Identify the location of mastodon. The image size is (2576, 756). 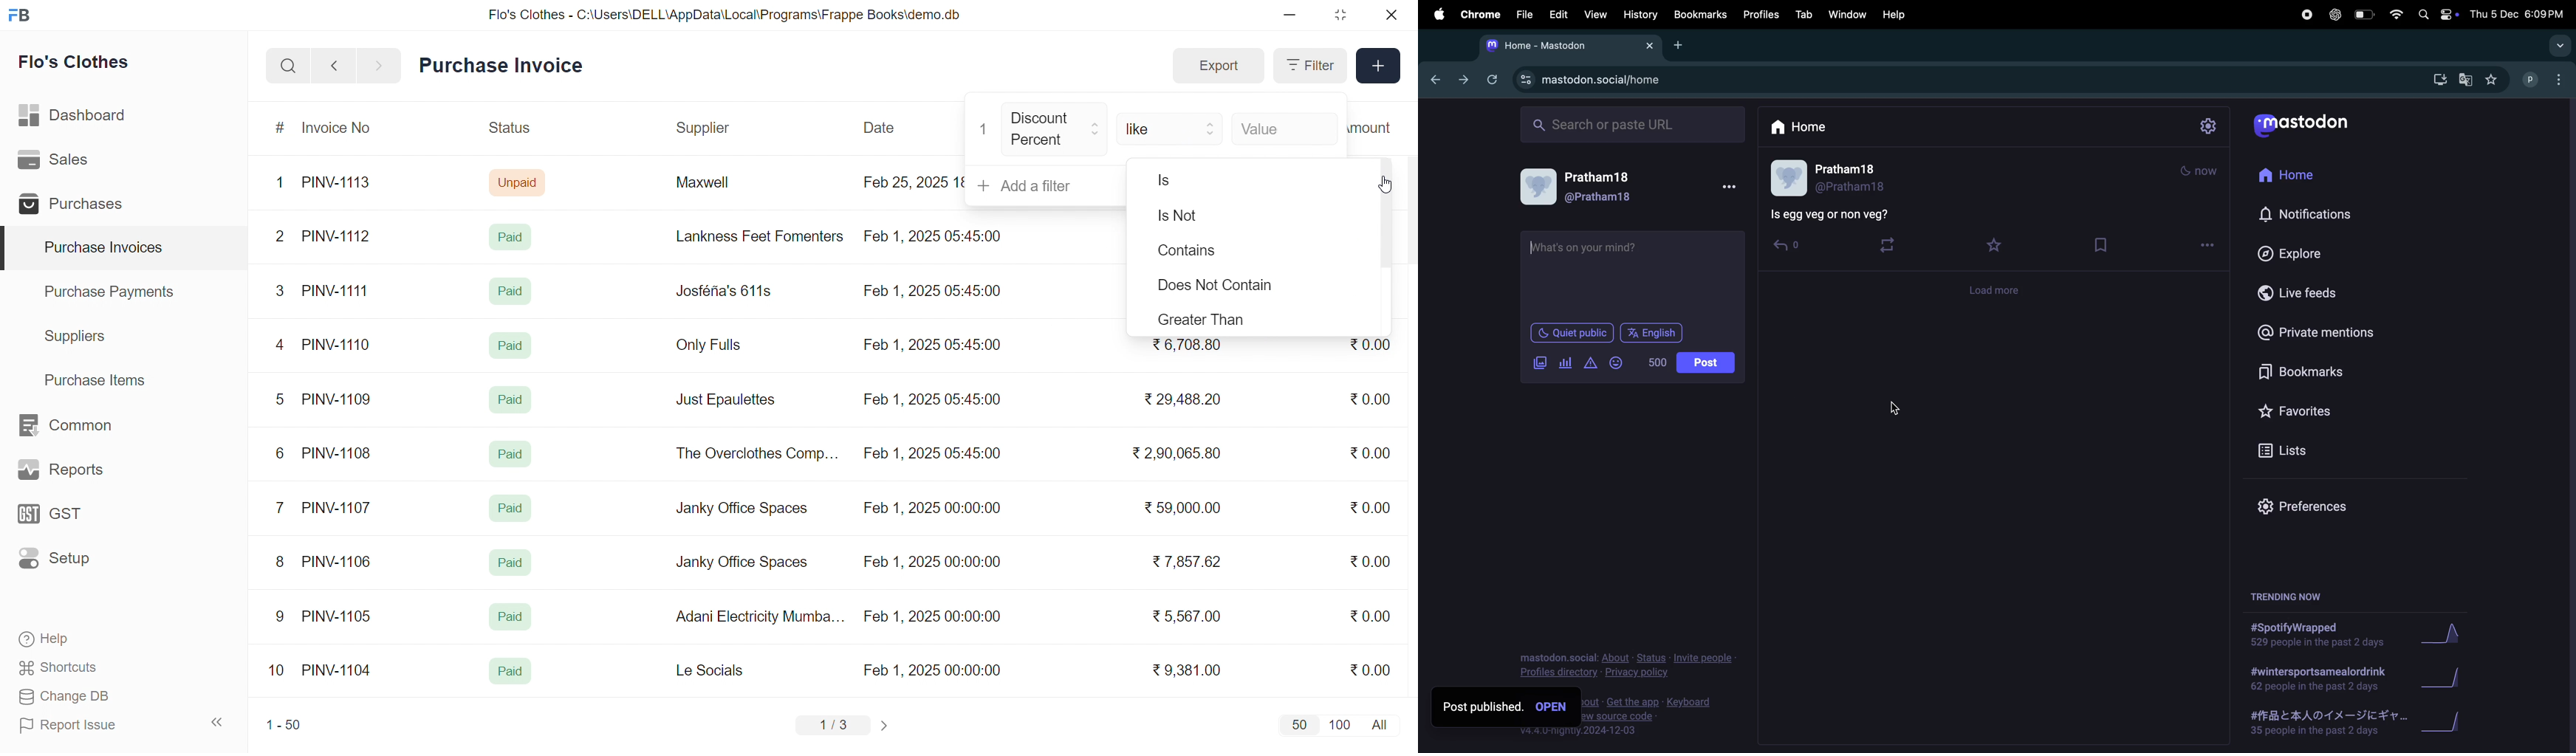
(2310, 124).